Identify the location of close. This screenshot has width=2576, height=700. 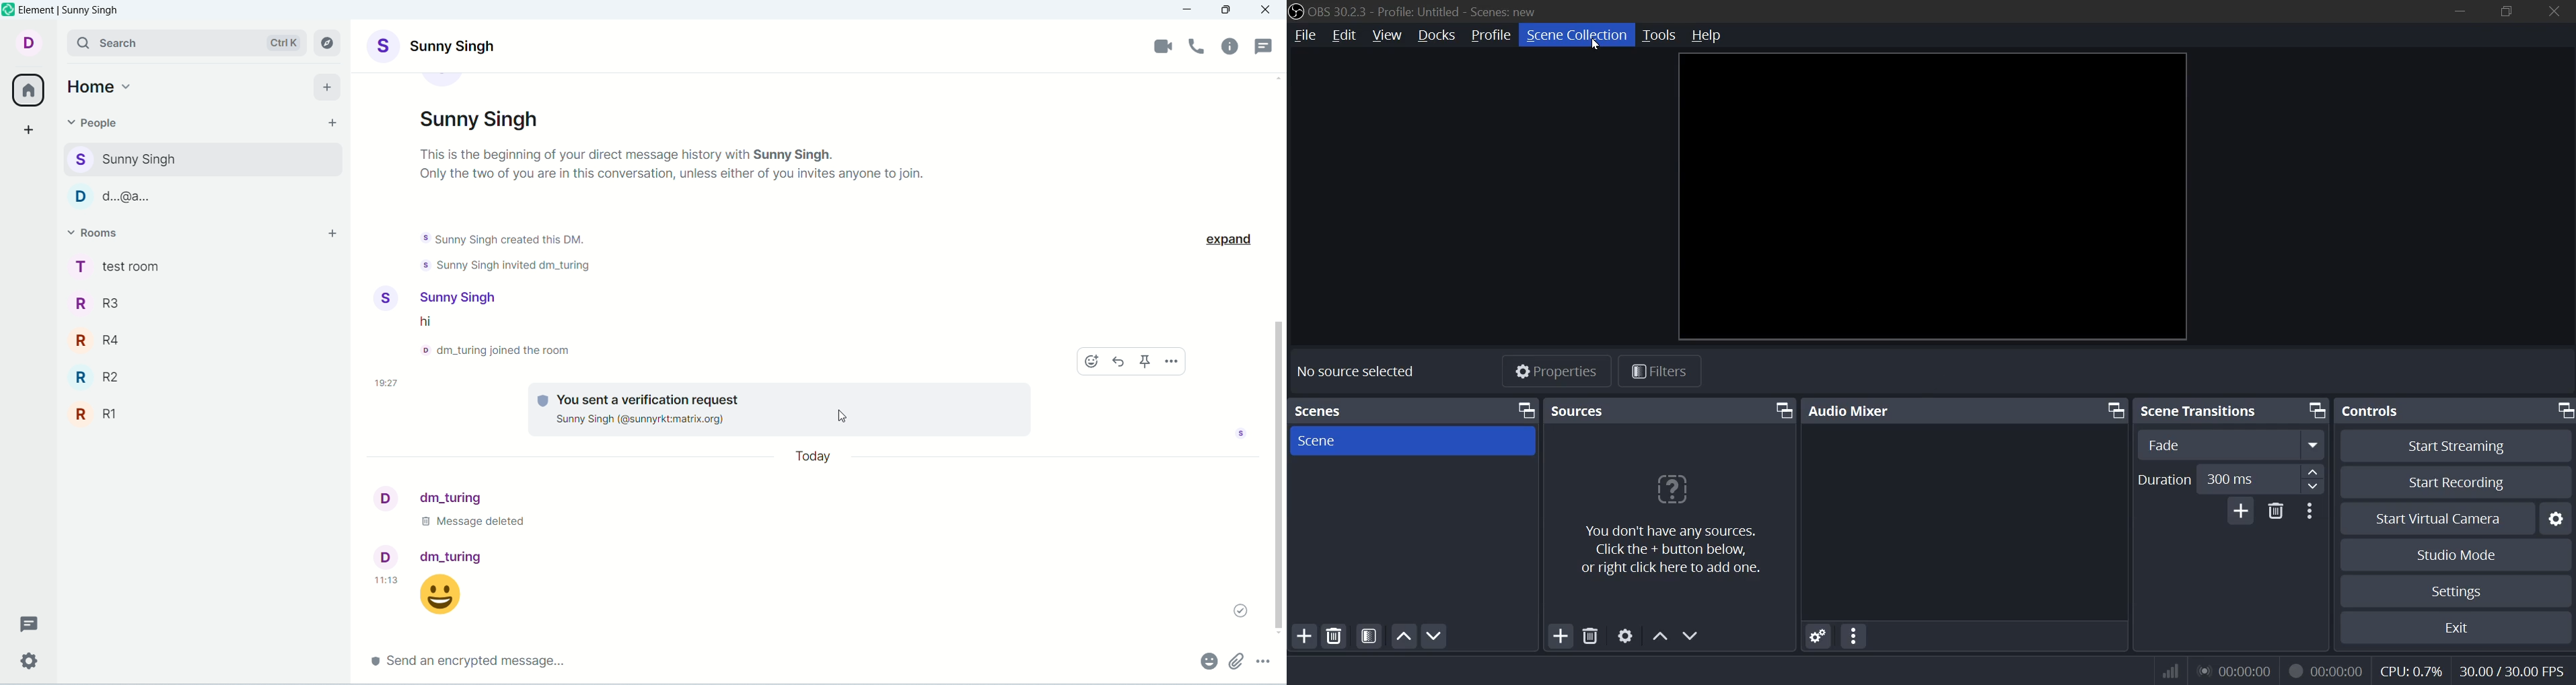
(2554, 11).